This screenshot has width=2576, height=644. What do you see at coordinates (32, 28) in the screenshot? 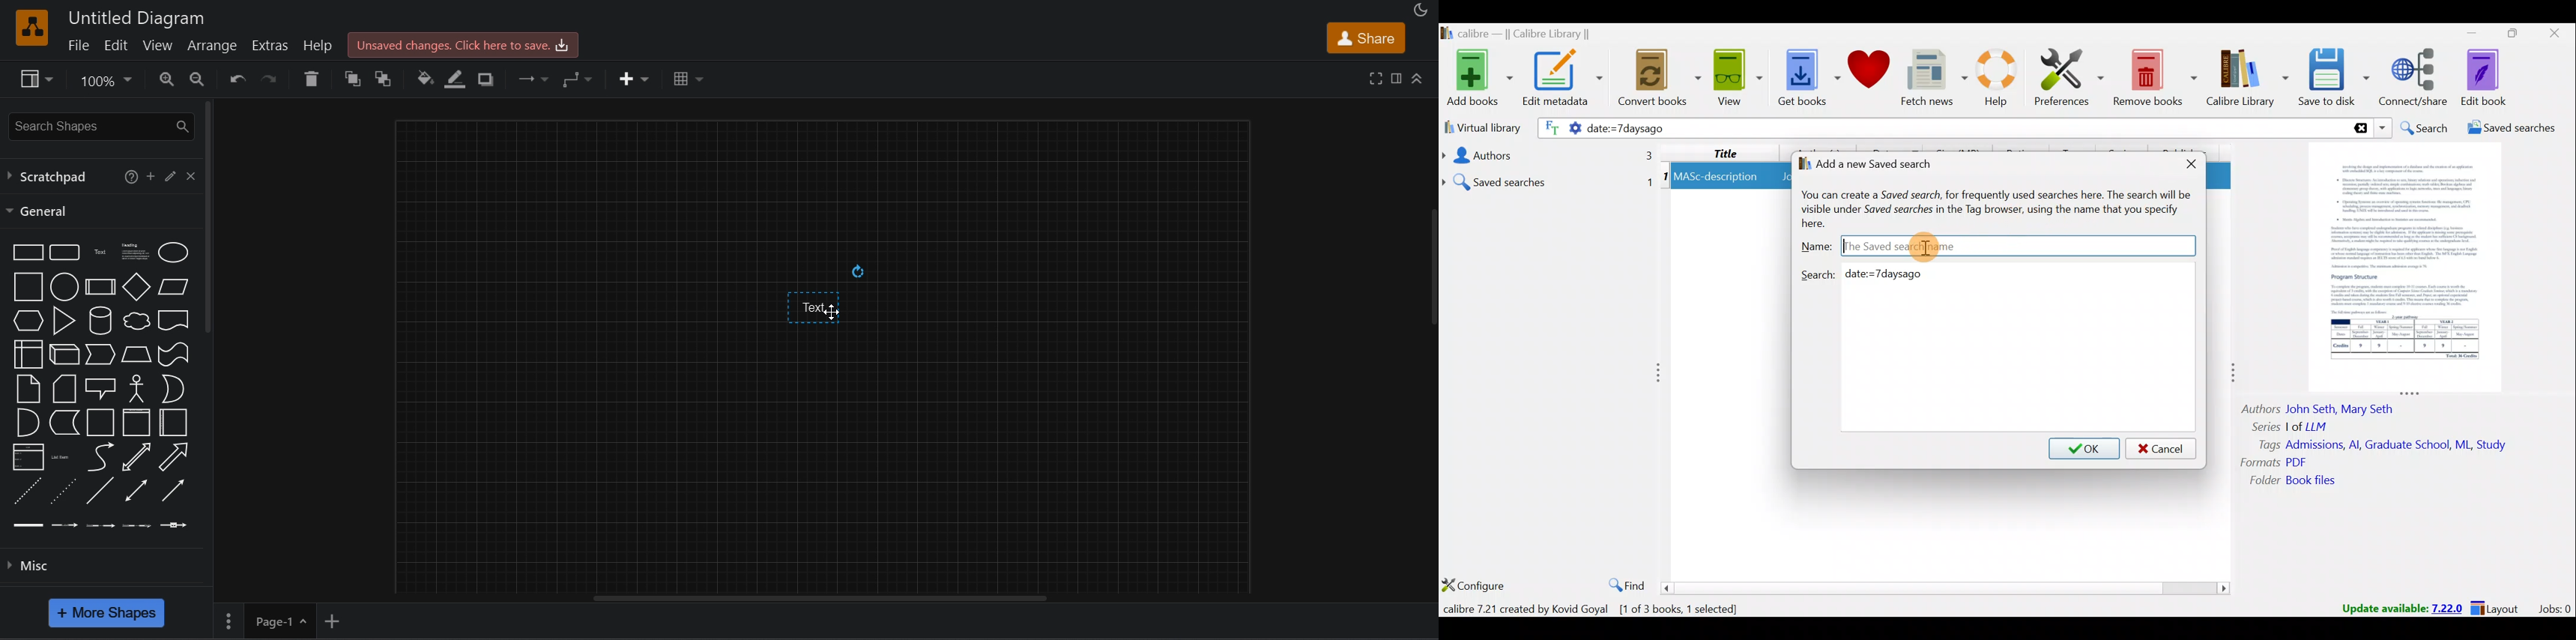
I see `Software logo` at bounding box center [32, 28].